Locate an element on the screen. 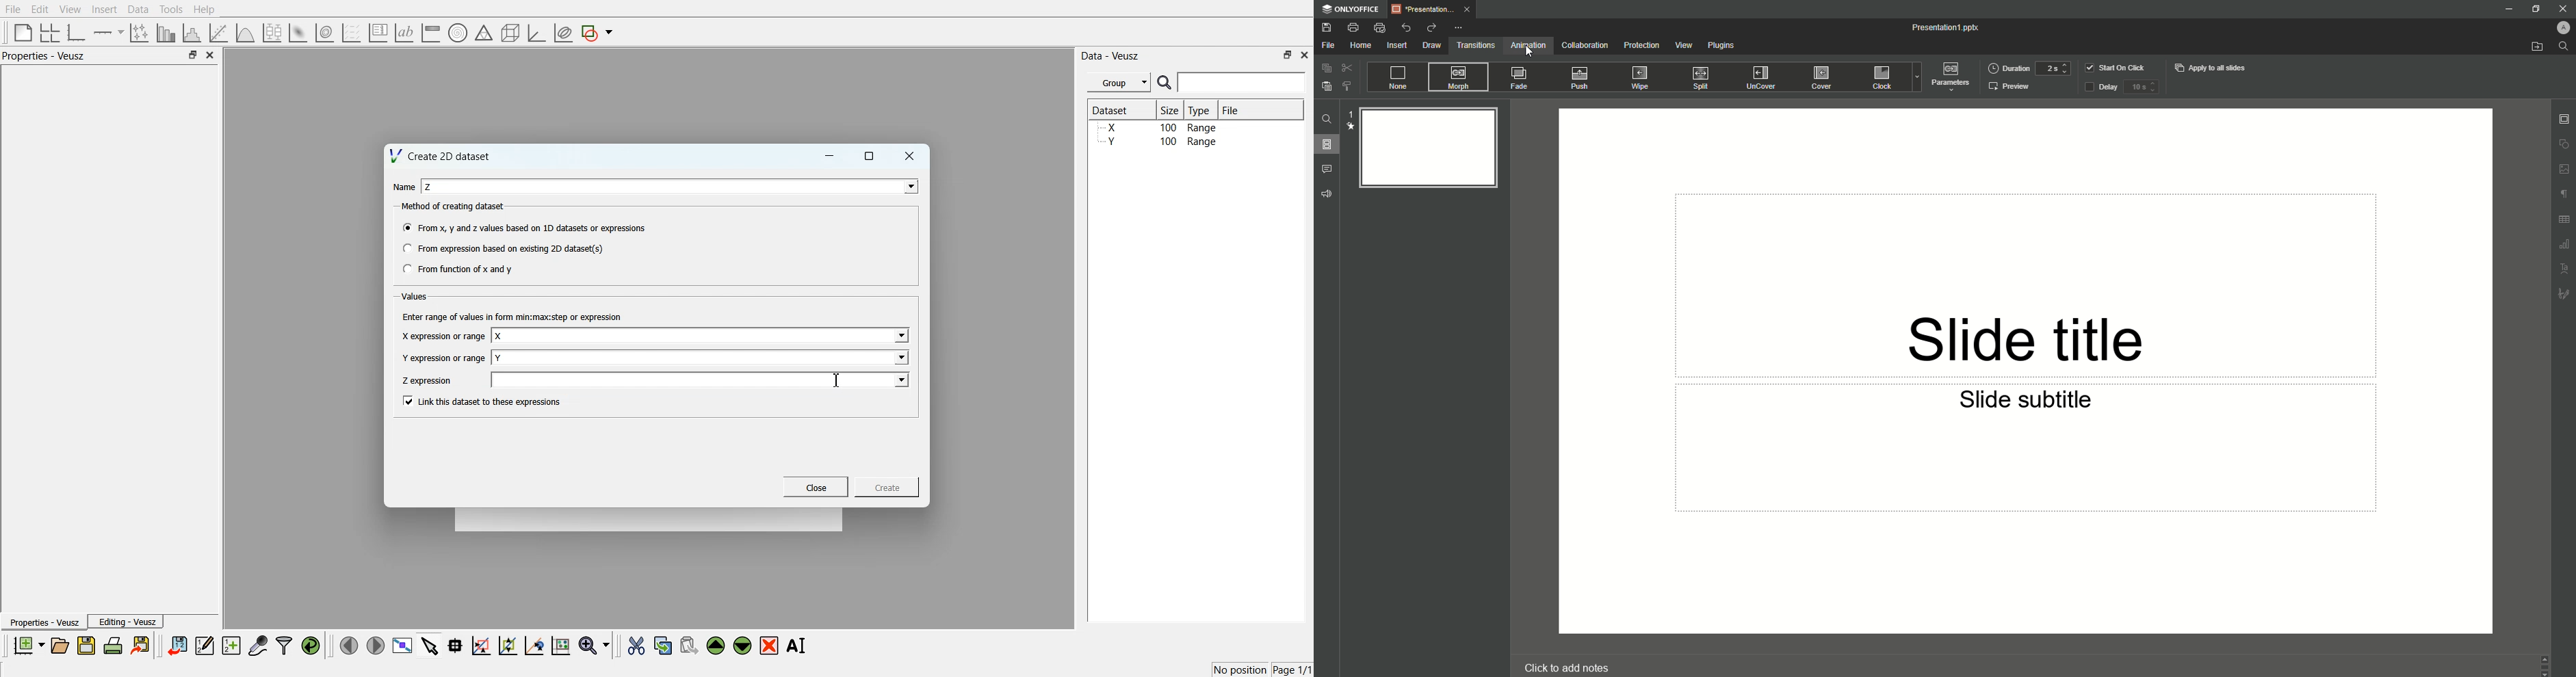  Maximize is located at coordinates (870, 156).